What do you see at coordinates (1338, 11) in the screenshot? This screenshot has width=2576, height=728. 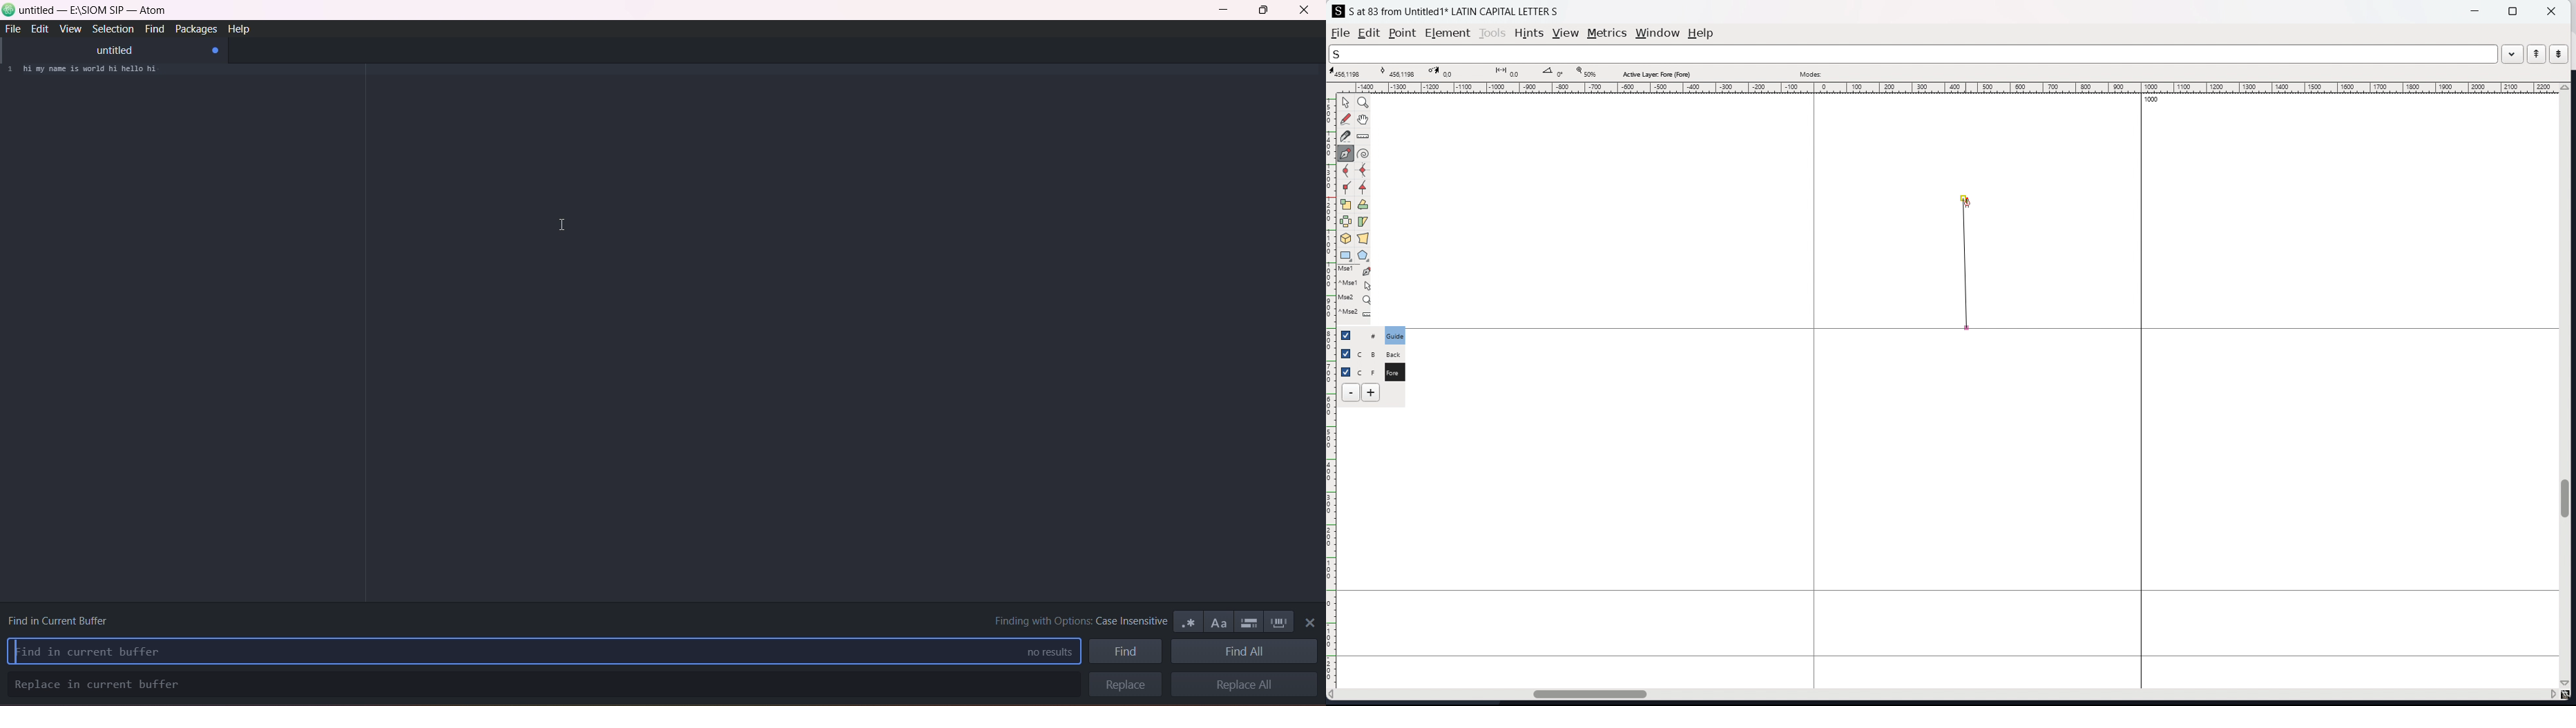 I see `logo` at bounding box center [1338, 11].